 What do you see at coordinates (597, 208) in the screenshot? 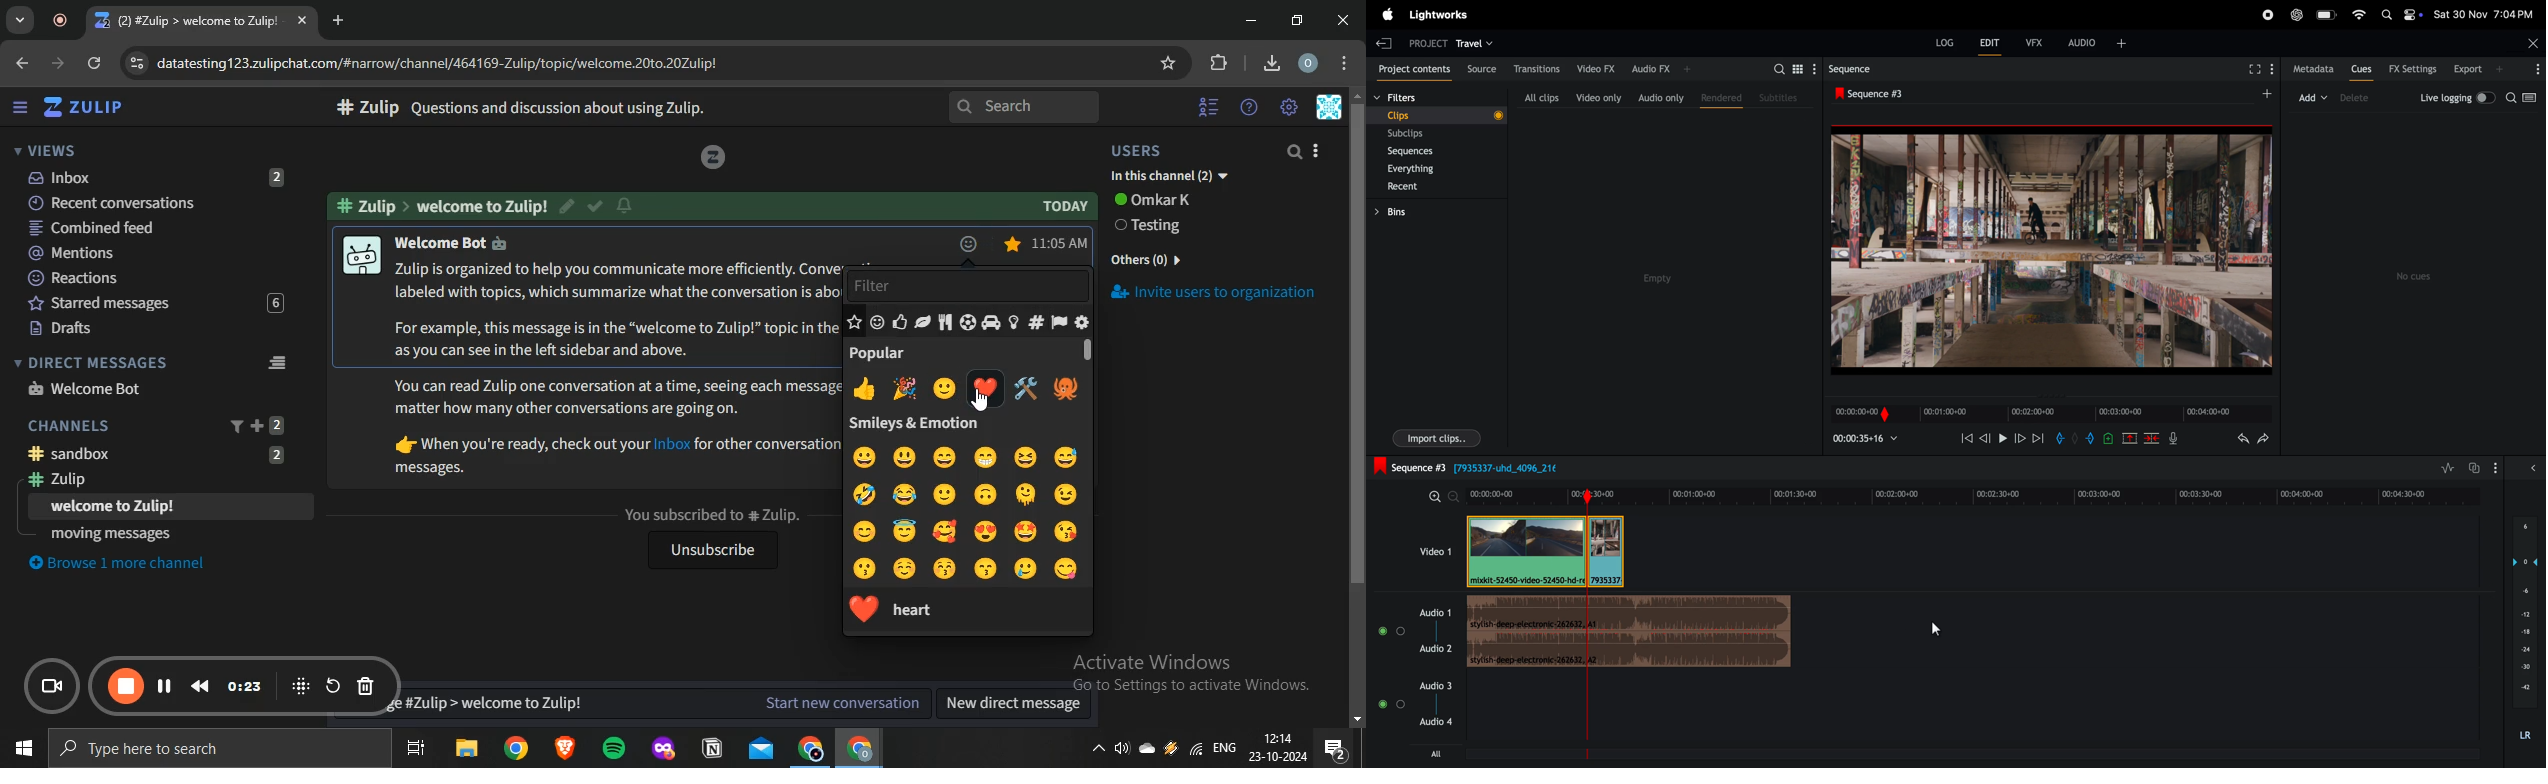
I see `check` at bounding box center [597, 208].